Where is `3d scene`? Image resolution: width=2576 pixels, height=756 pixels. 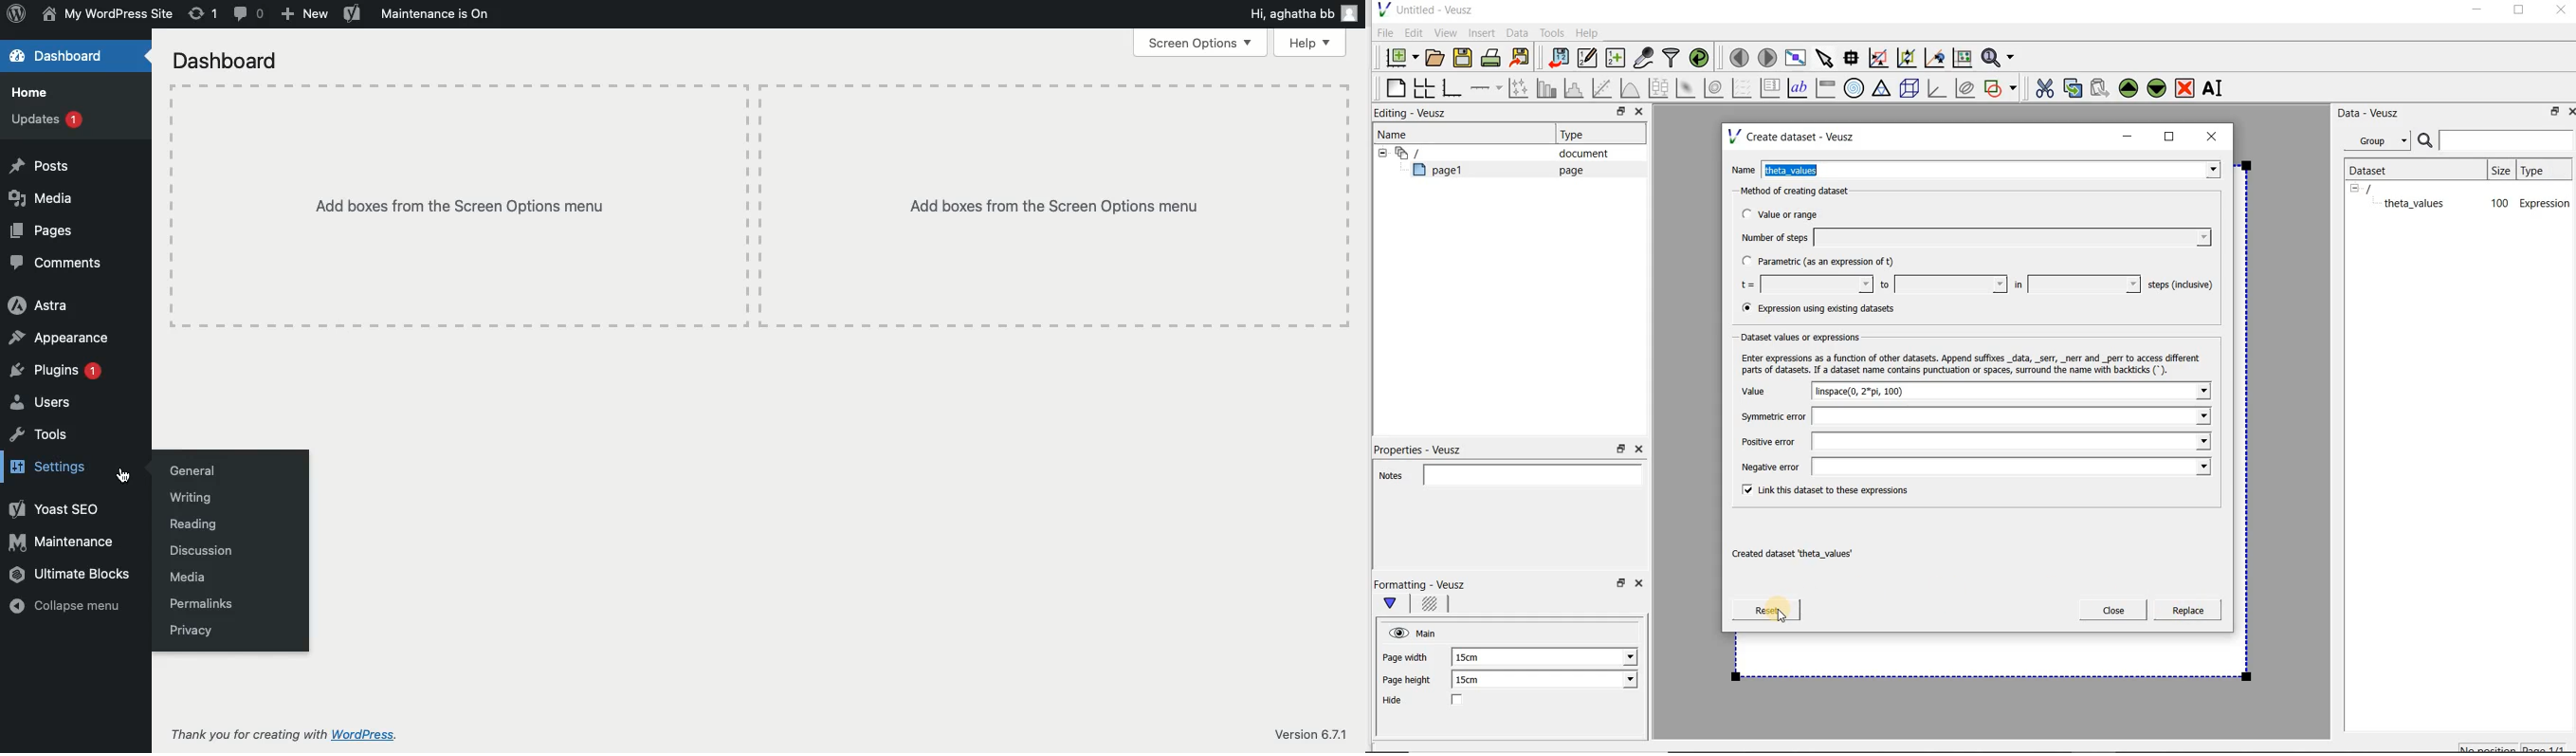
3d scene is located at coordinates (1910, 89).